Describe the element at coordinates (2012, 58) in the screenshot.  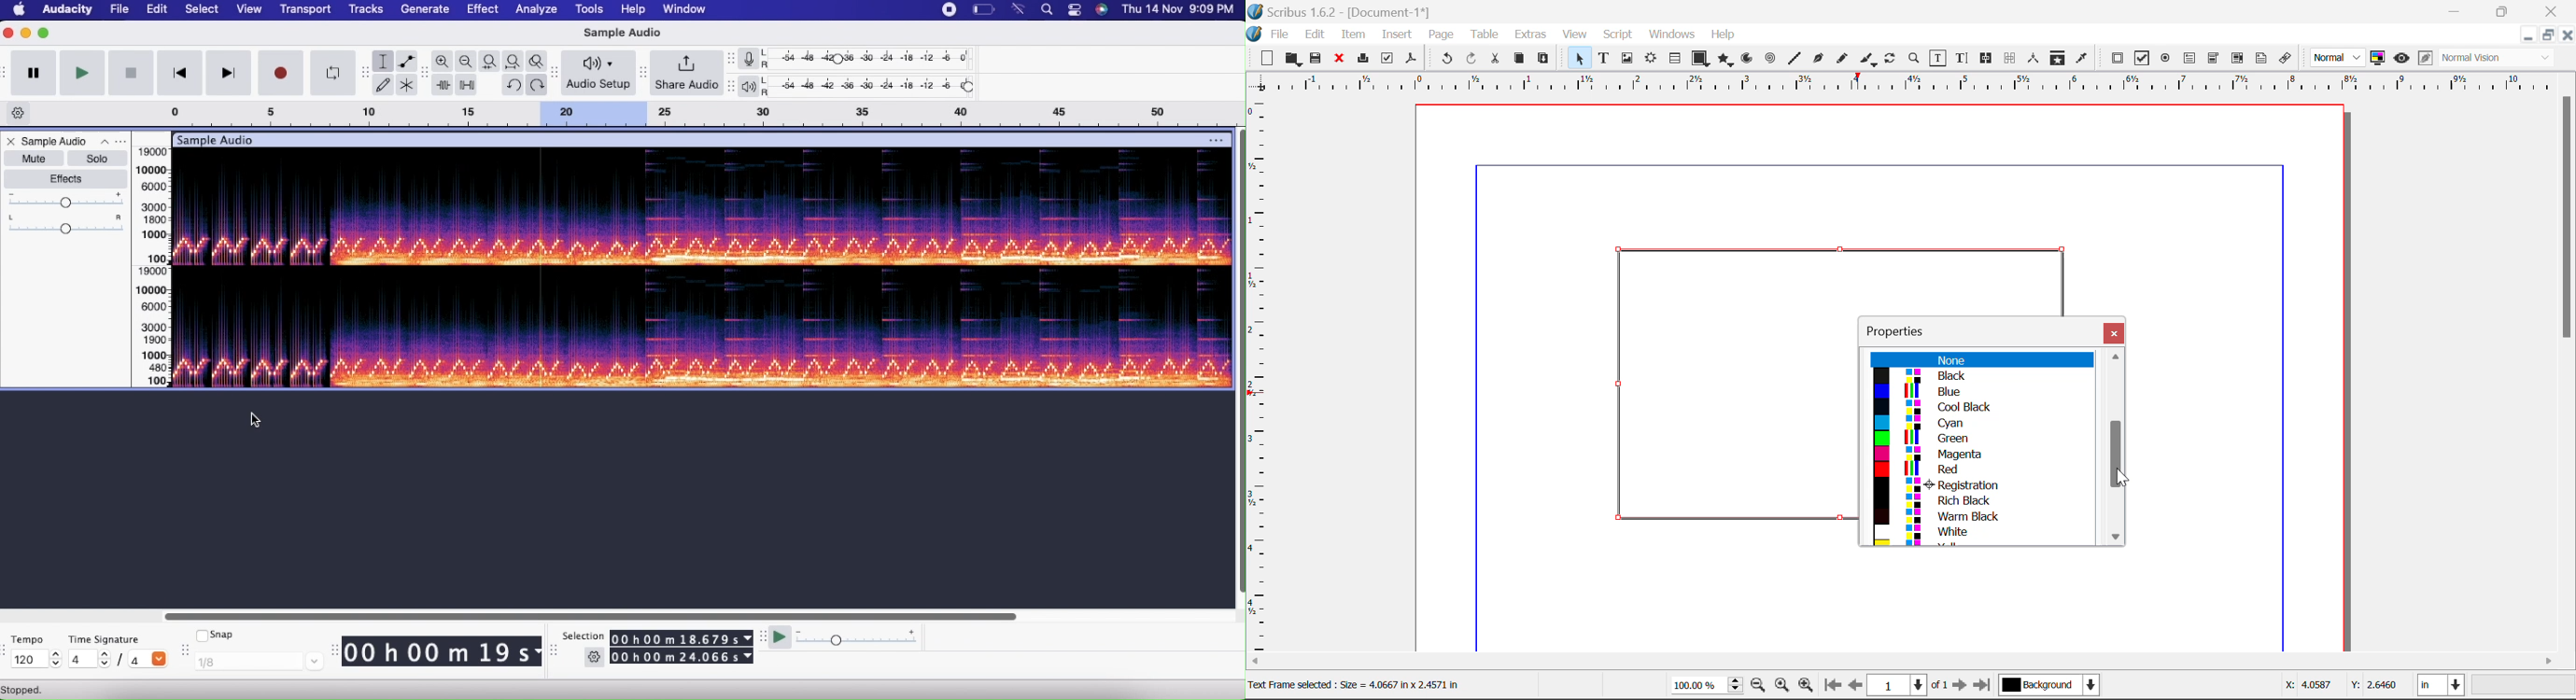
I see `Delink Frames` at that location.